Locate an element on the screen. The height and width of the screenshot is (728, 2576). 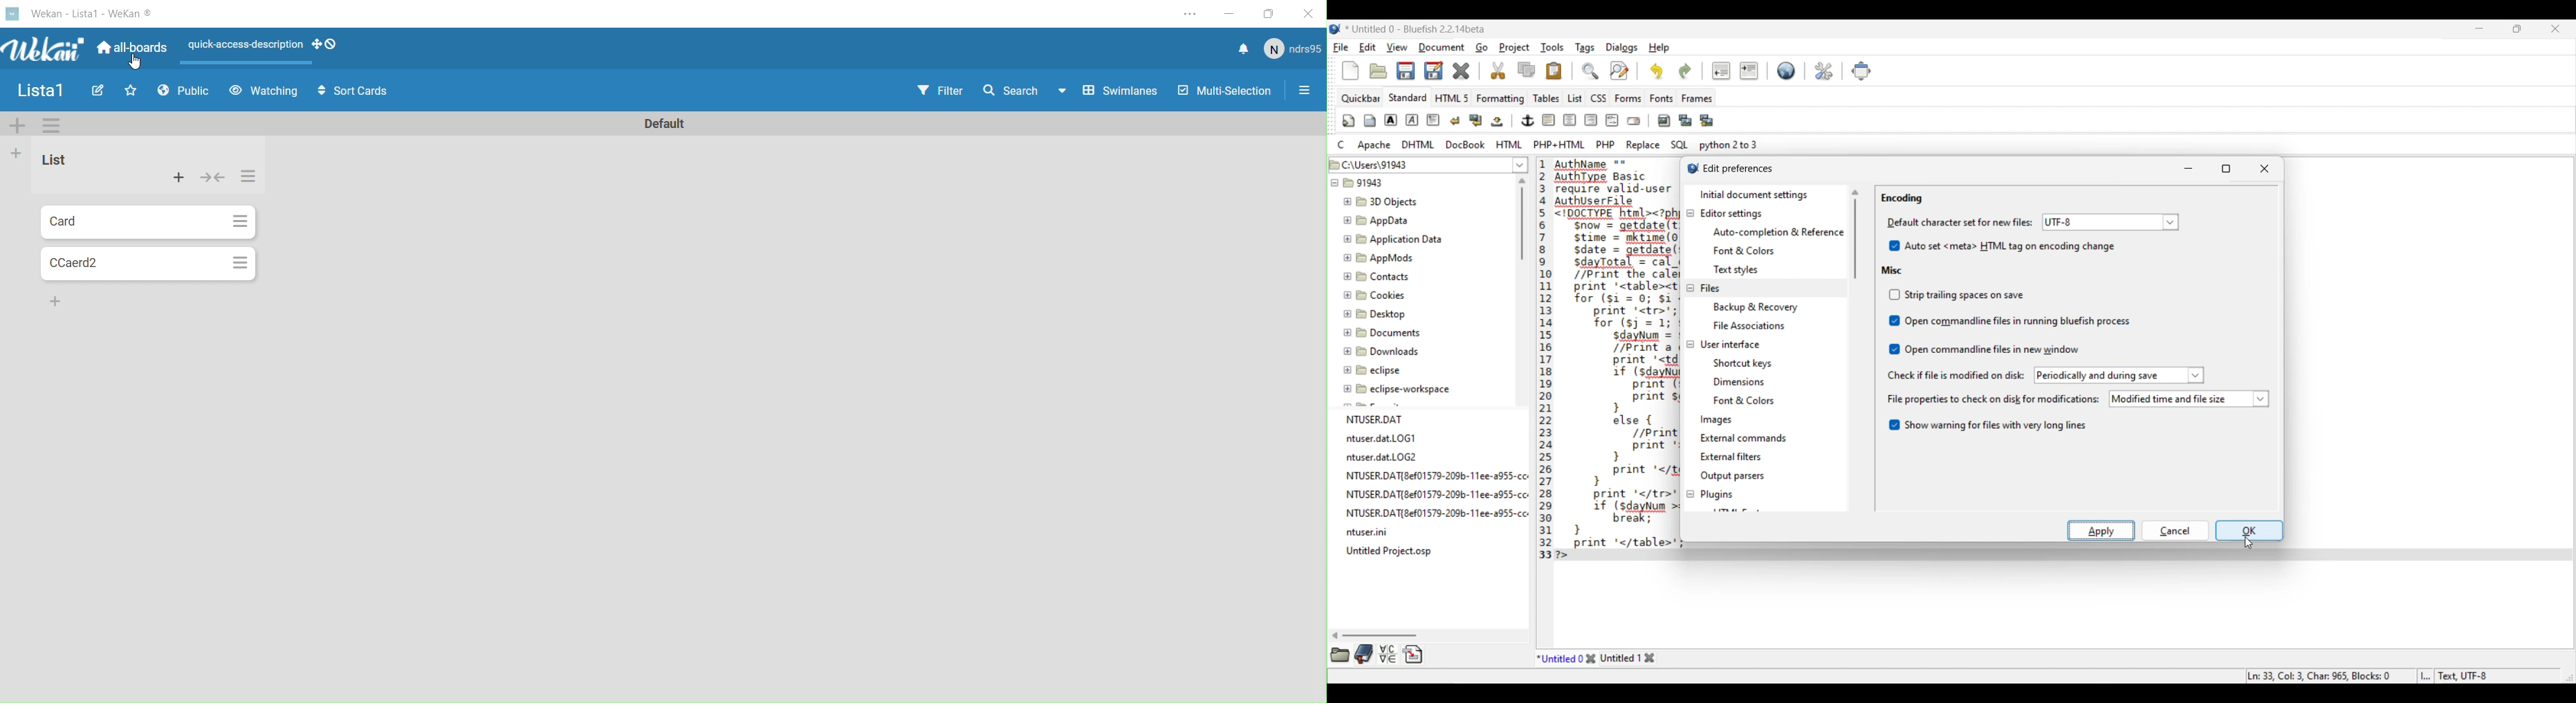
Tags menu is located at coordinates (1584, 48).